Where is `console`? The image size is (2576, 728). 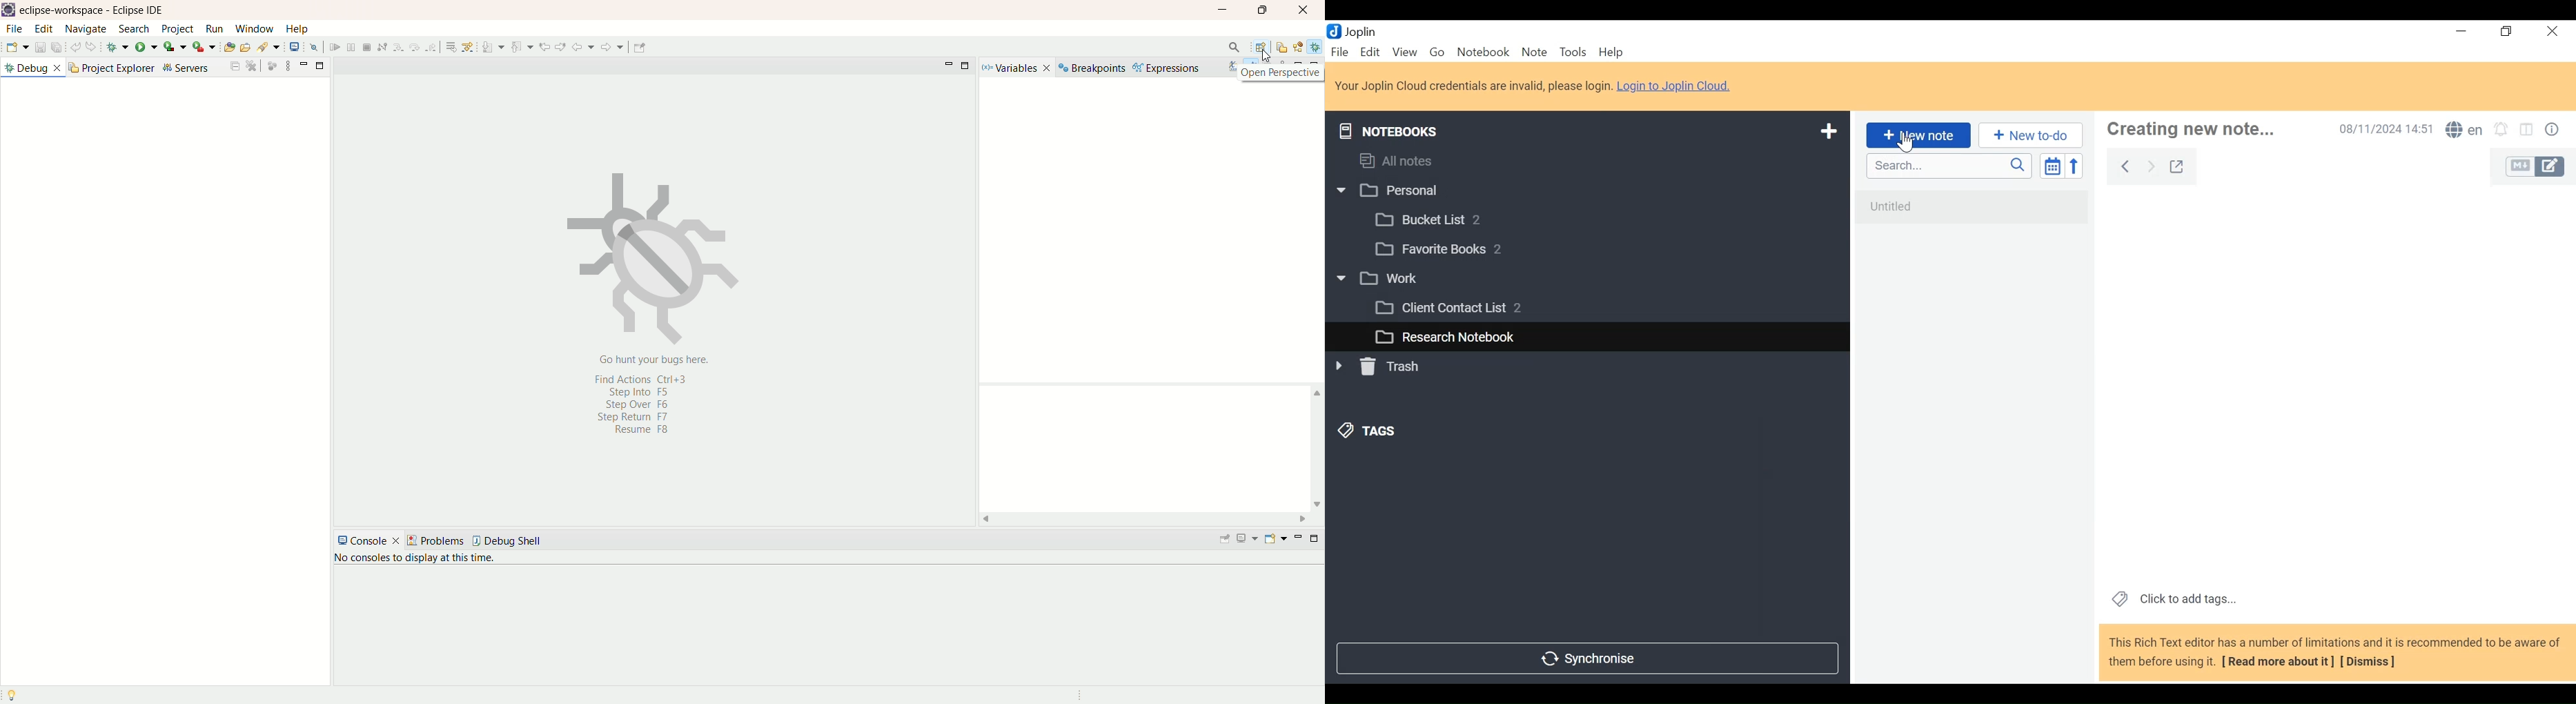 console is located at coordinates (371, 541).